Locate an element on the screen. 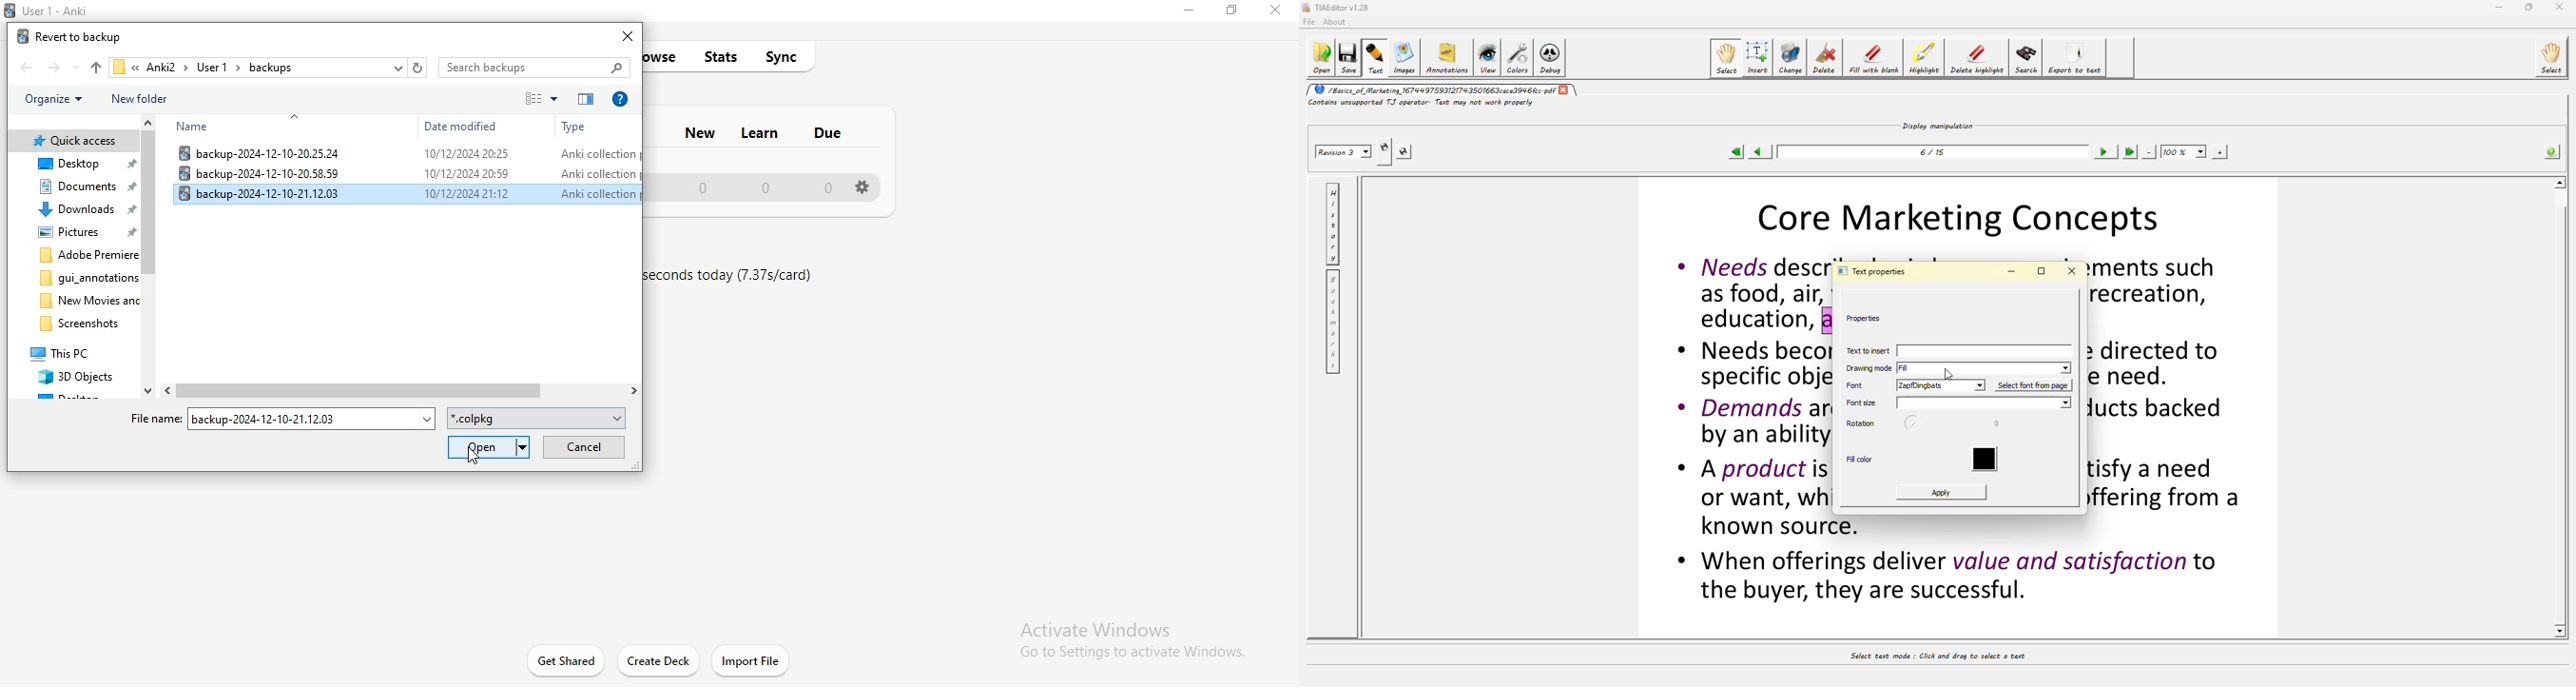  cancel is located at coordinates (584, 447).